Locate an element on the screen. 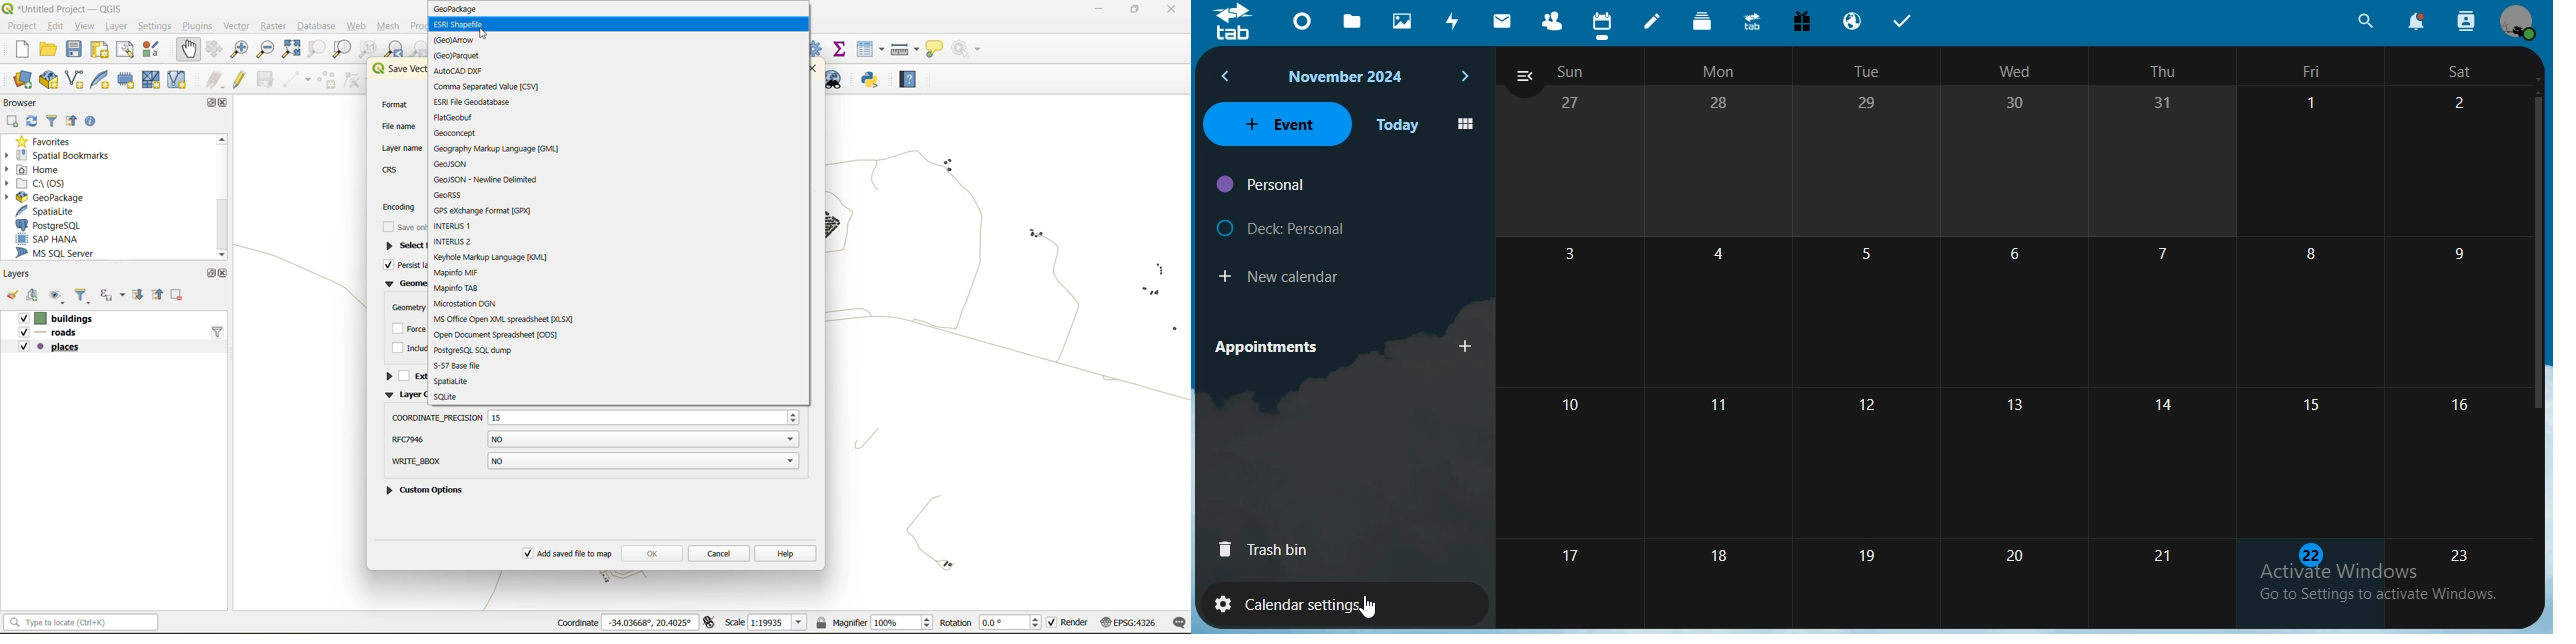 The width and height of the screenshot is (2576, 644). date is located at coordinates (2010, 326).